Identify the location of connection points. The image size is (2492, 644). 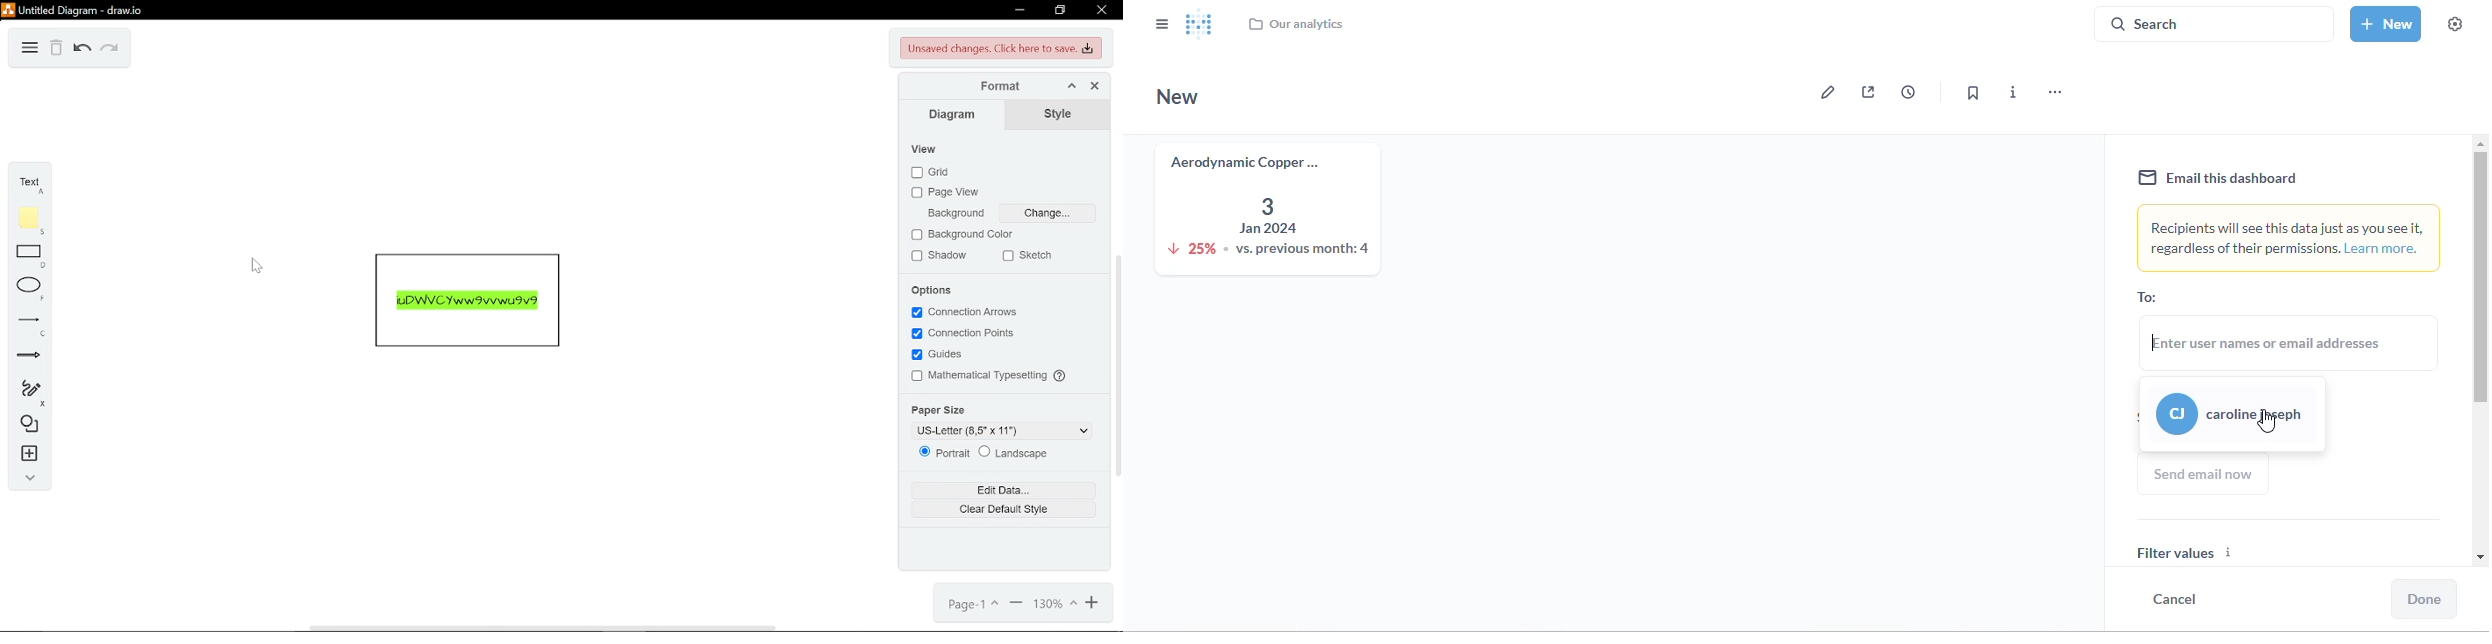
(967, 334).